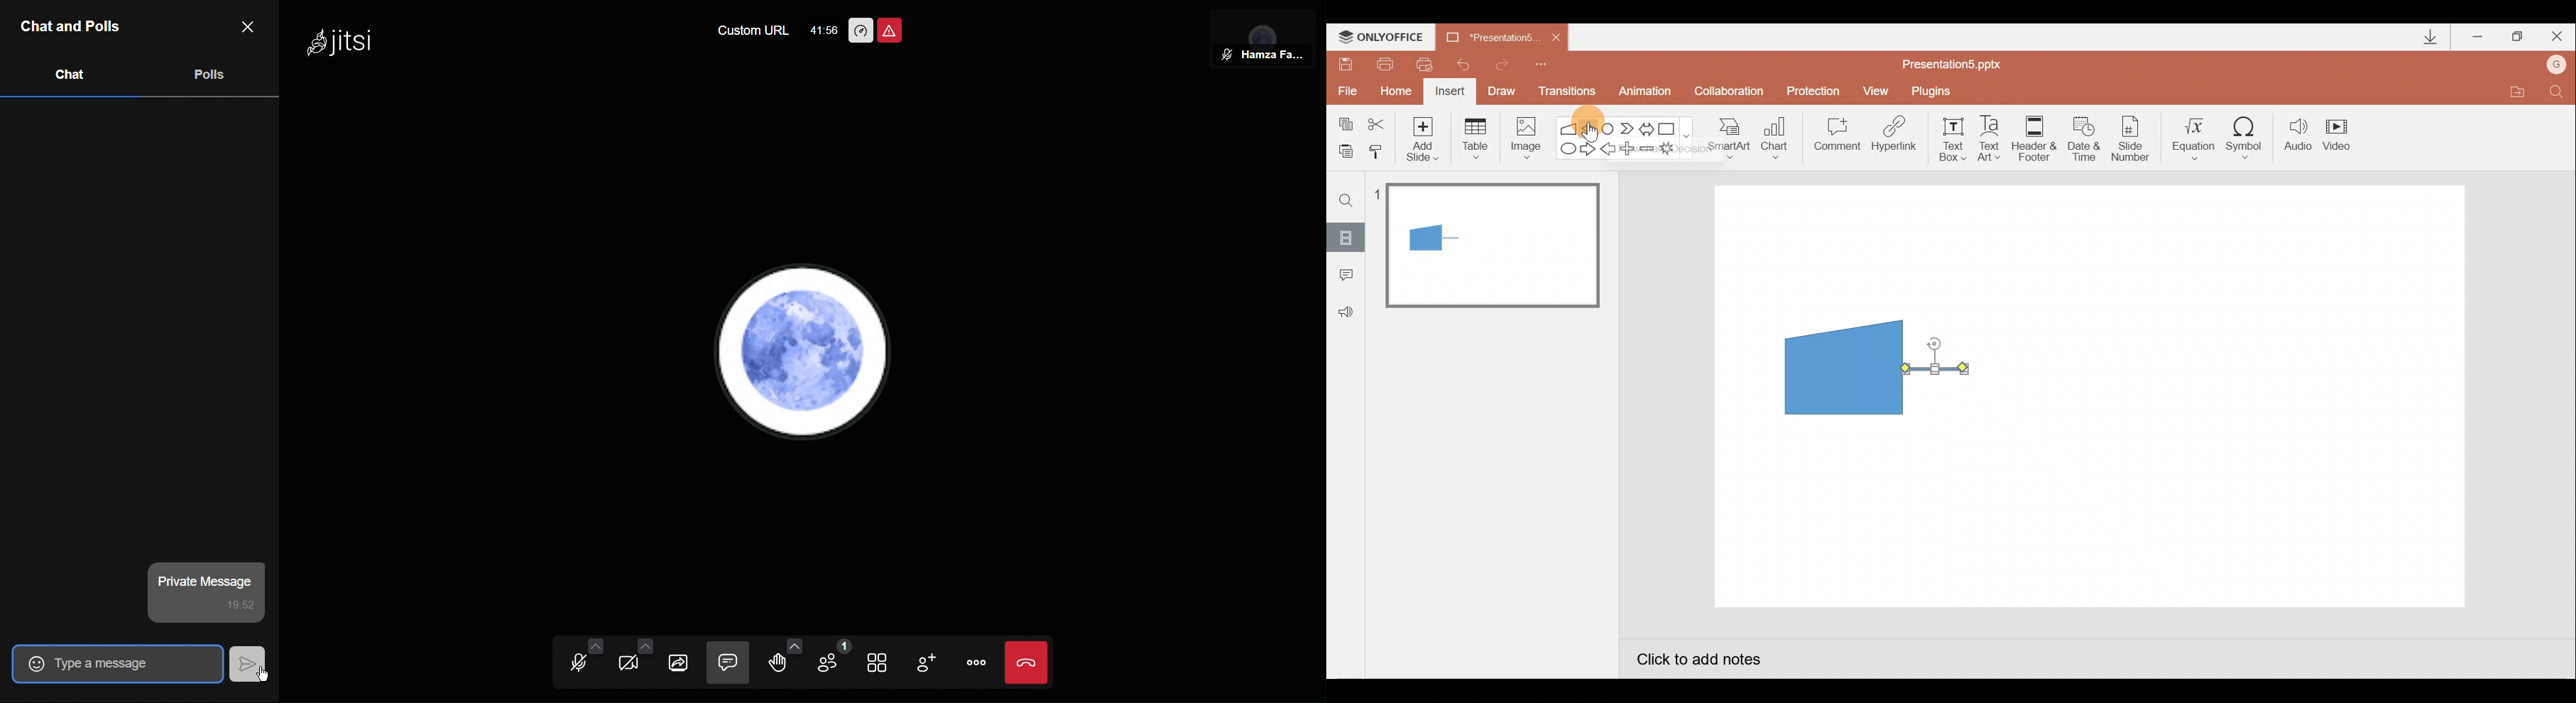  I want to click on Comments, so click(1343, 276).